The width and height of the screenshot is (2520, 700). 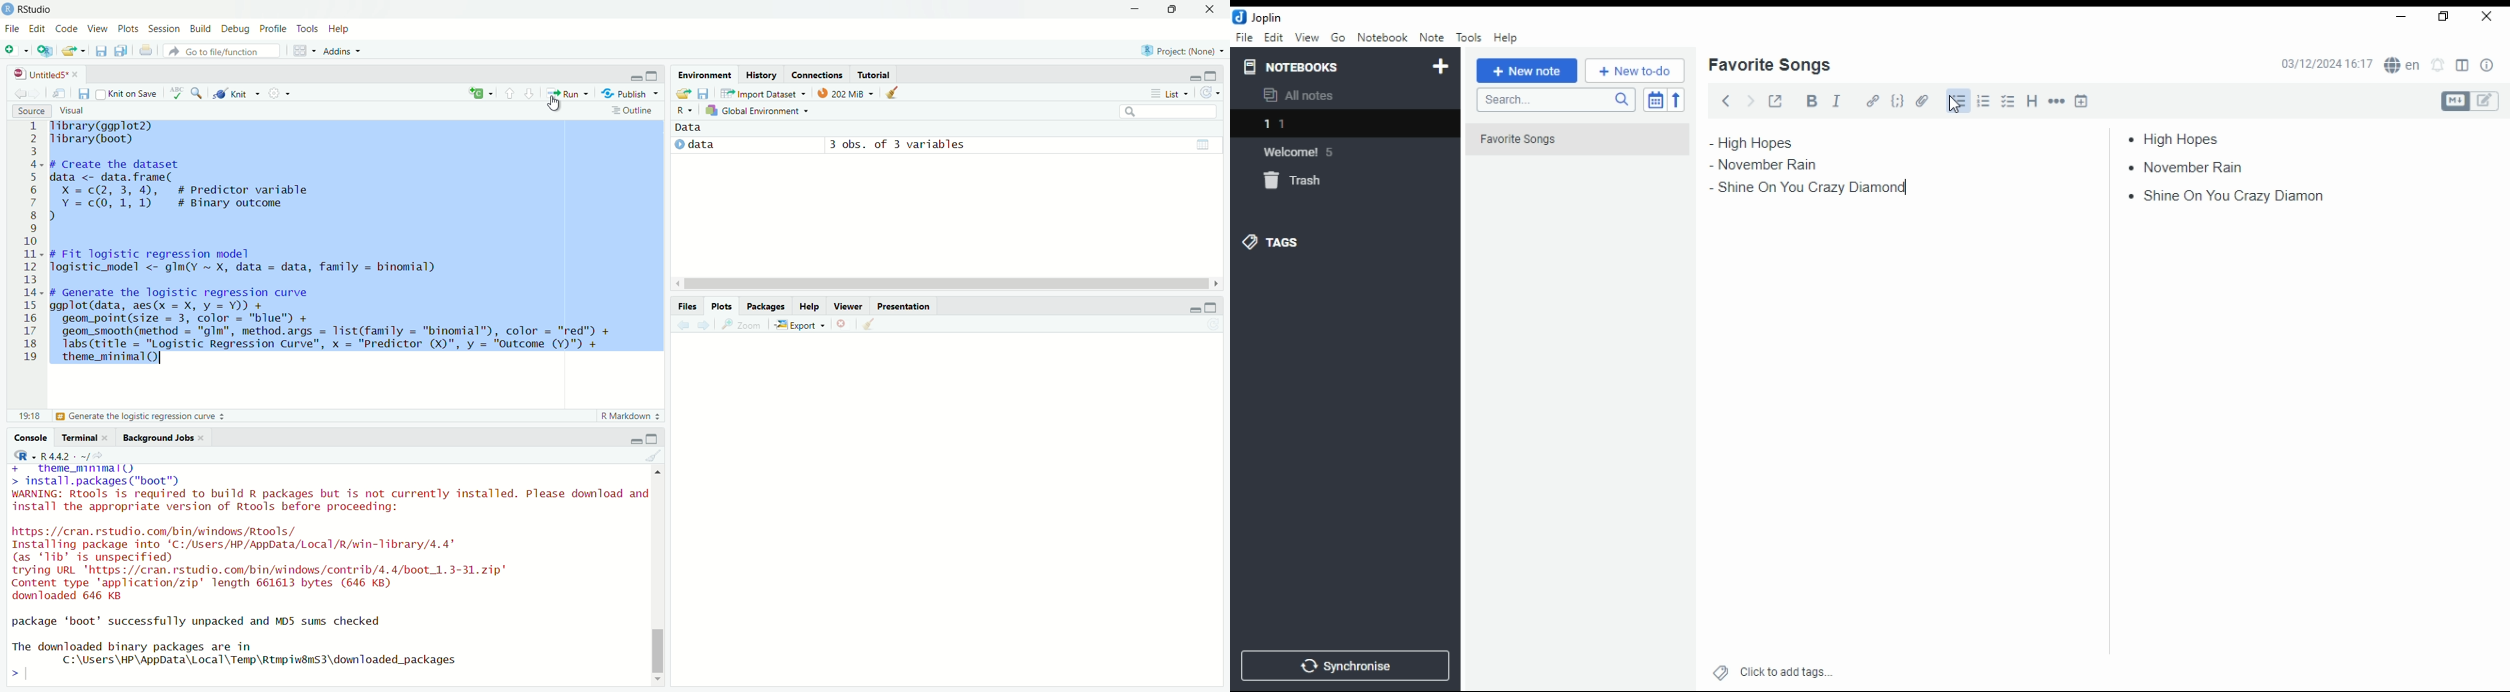 What do you see at coordinates (762, 74) in the screenshot?
I see `History` at bounding box center [762, 74].